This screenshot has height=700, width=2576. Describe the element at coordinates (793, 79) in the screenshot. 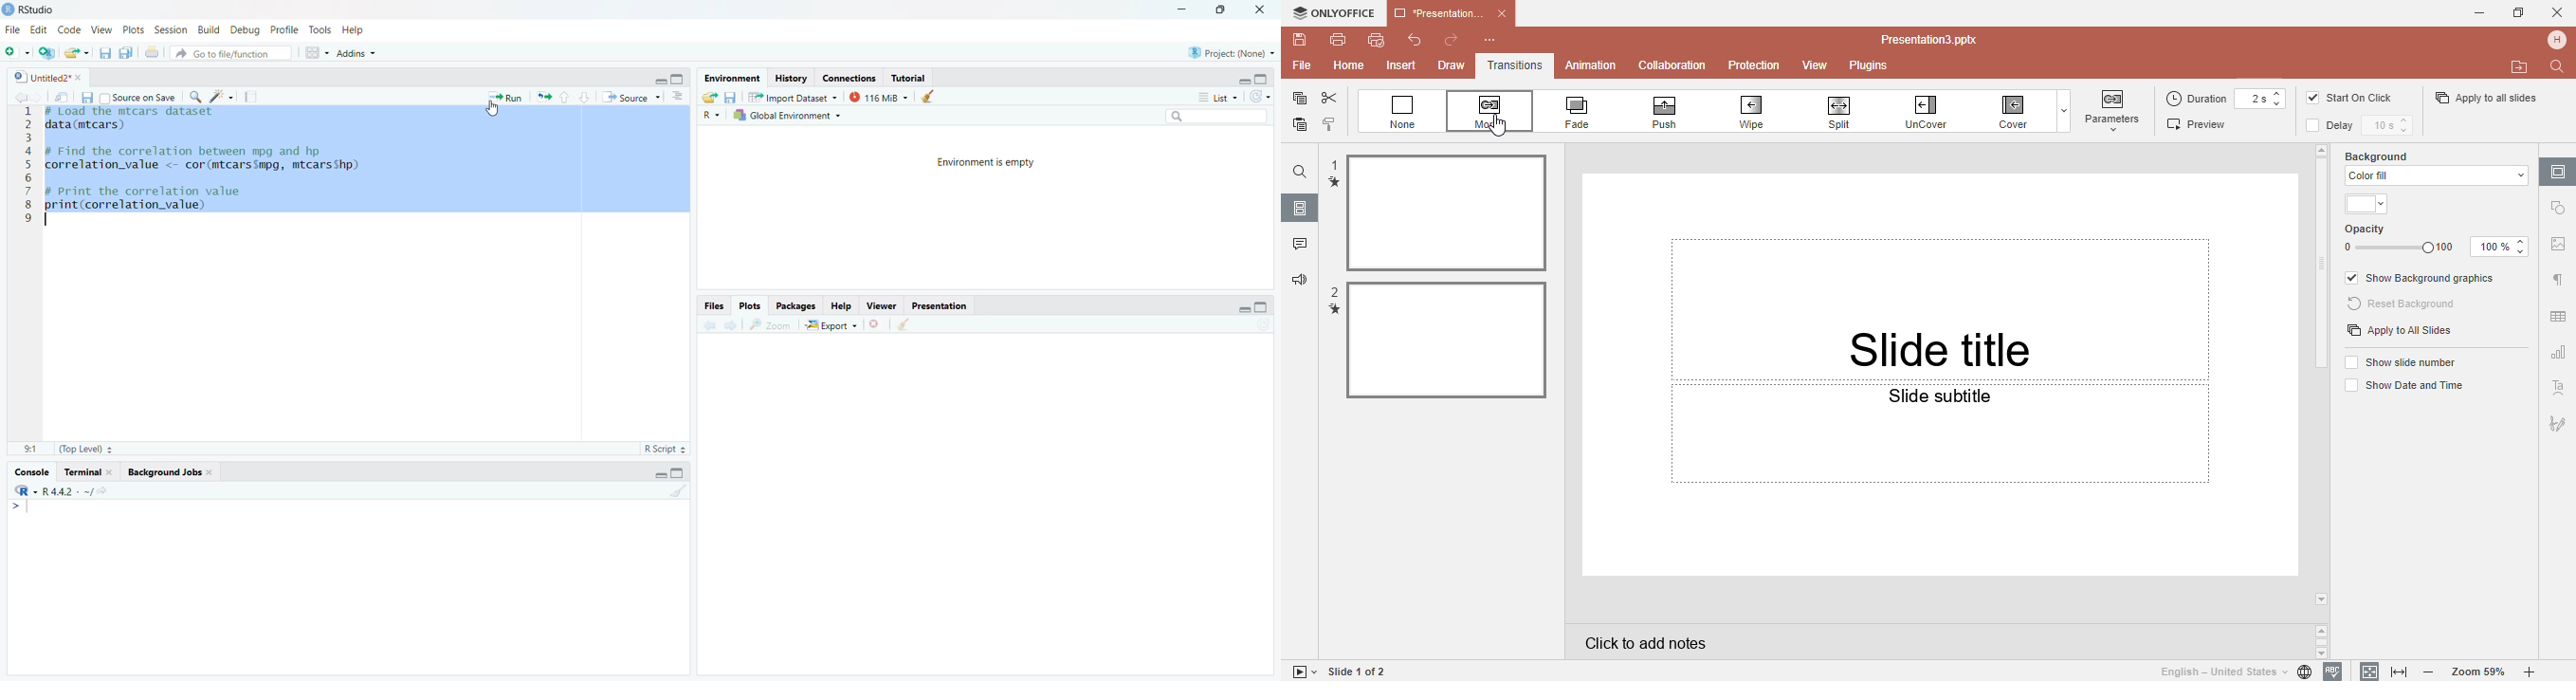

I see `History` at that location.